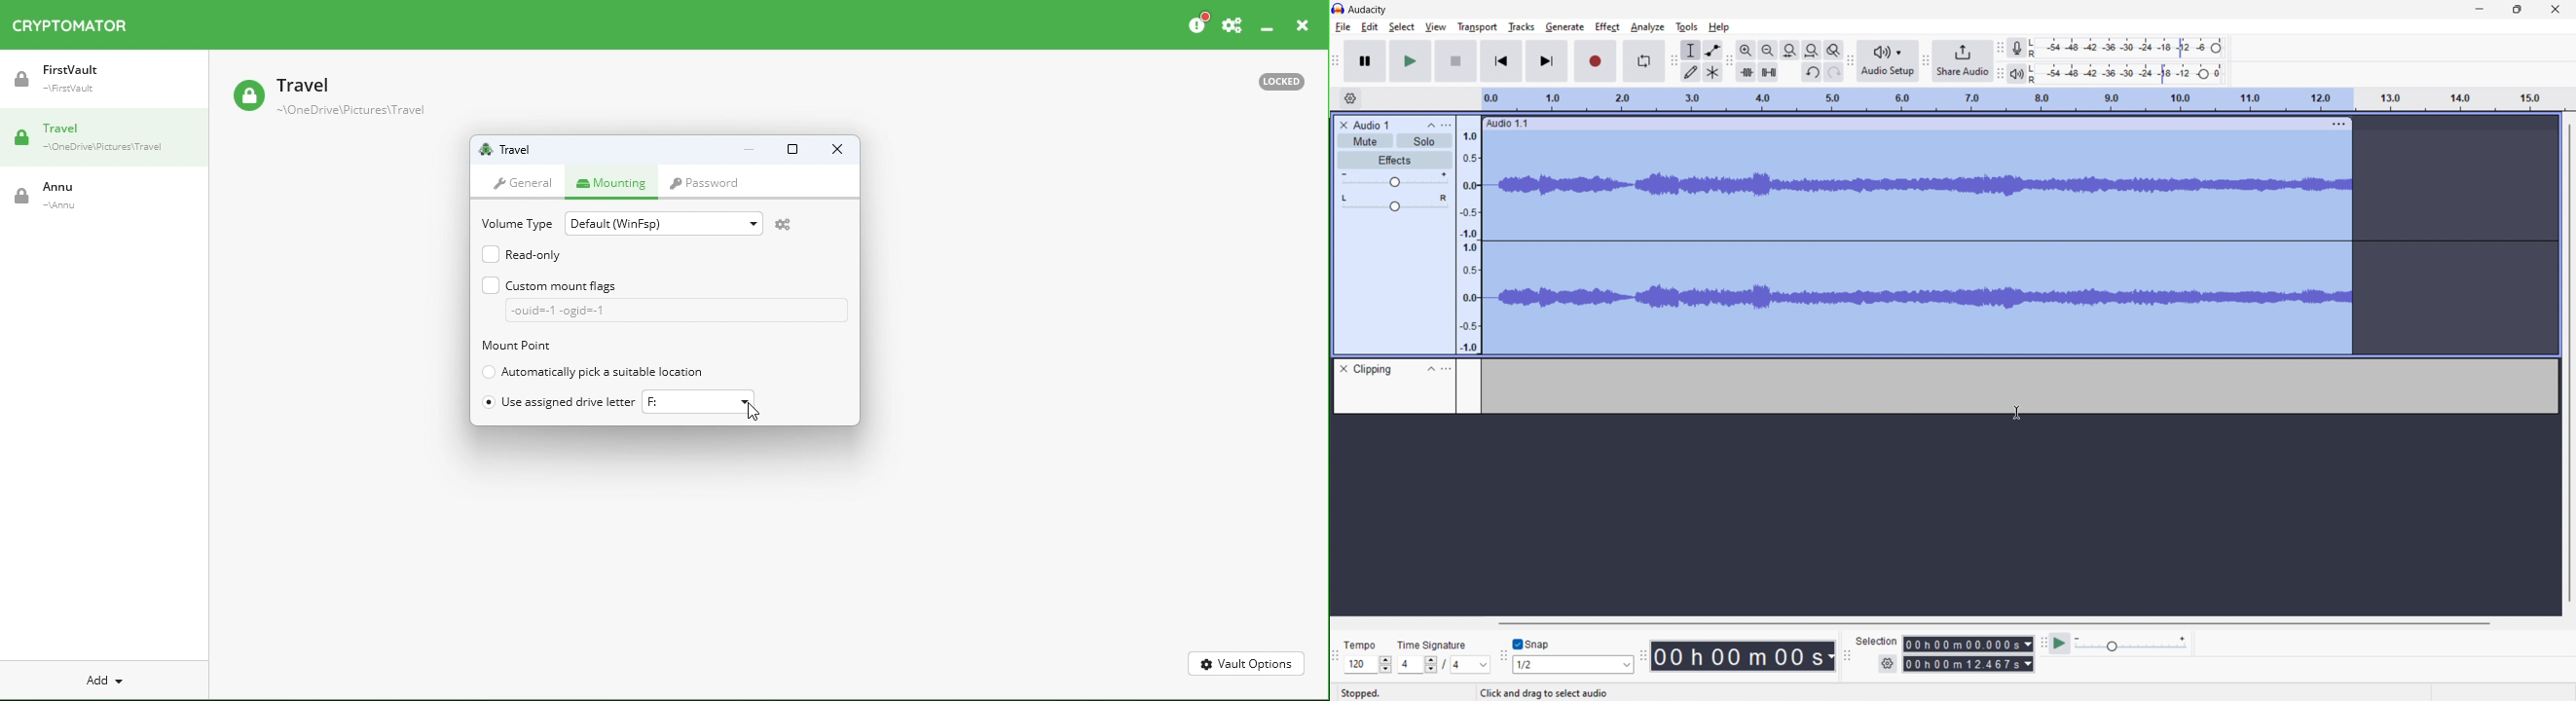  What do you see at coordinates (1812, 50) in the screenshot?
I see `fit project to width` at bounding box center [1812, 50].